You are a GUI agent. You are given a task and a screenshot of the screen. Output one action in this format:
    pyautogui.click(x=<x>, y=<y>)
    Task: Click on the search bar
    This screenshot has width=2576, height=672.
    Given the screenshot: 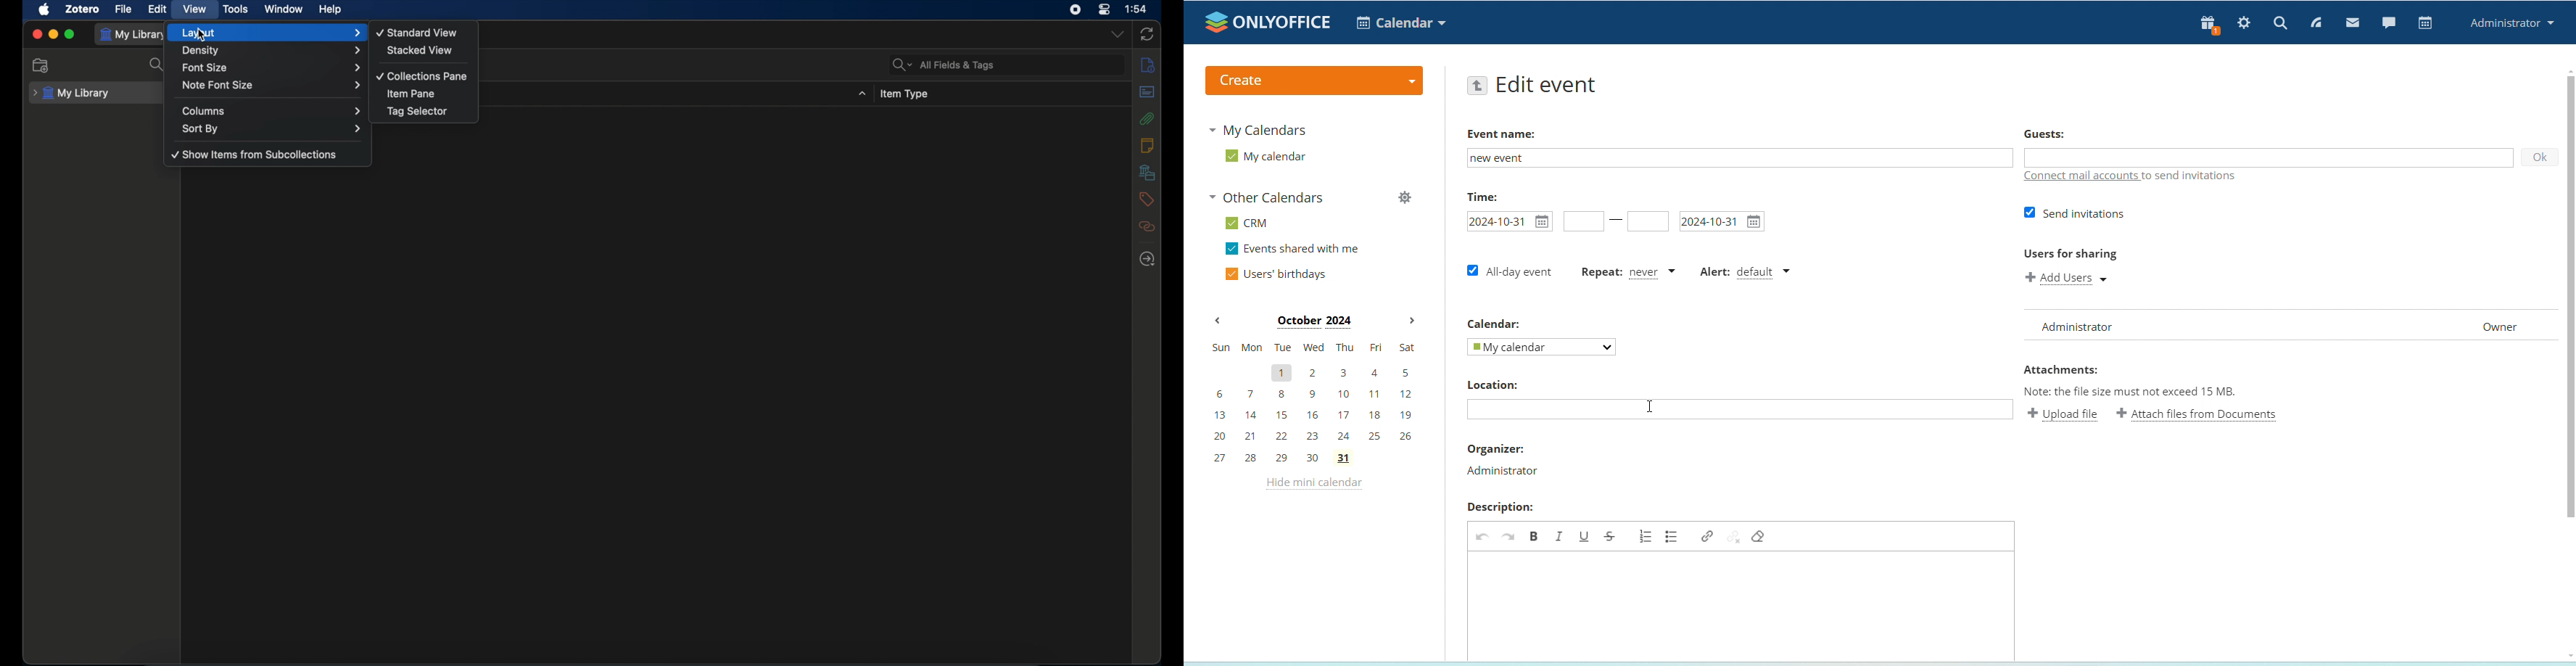 What is the action you would take?
    pyautogui.click(x=944, y=65)
    